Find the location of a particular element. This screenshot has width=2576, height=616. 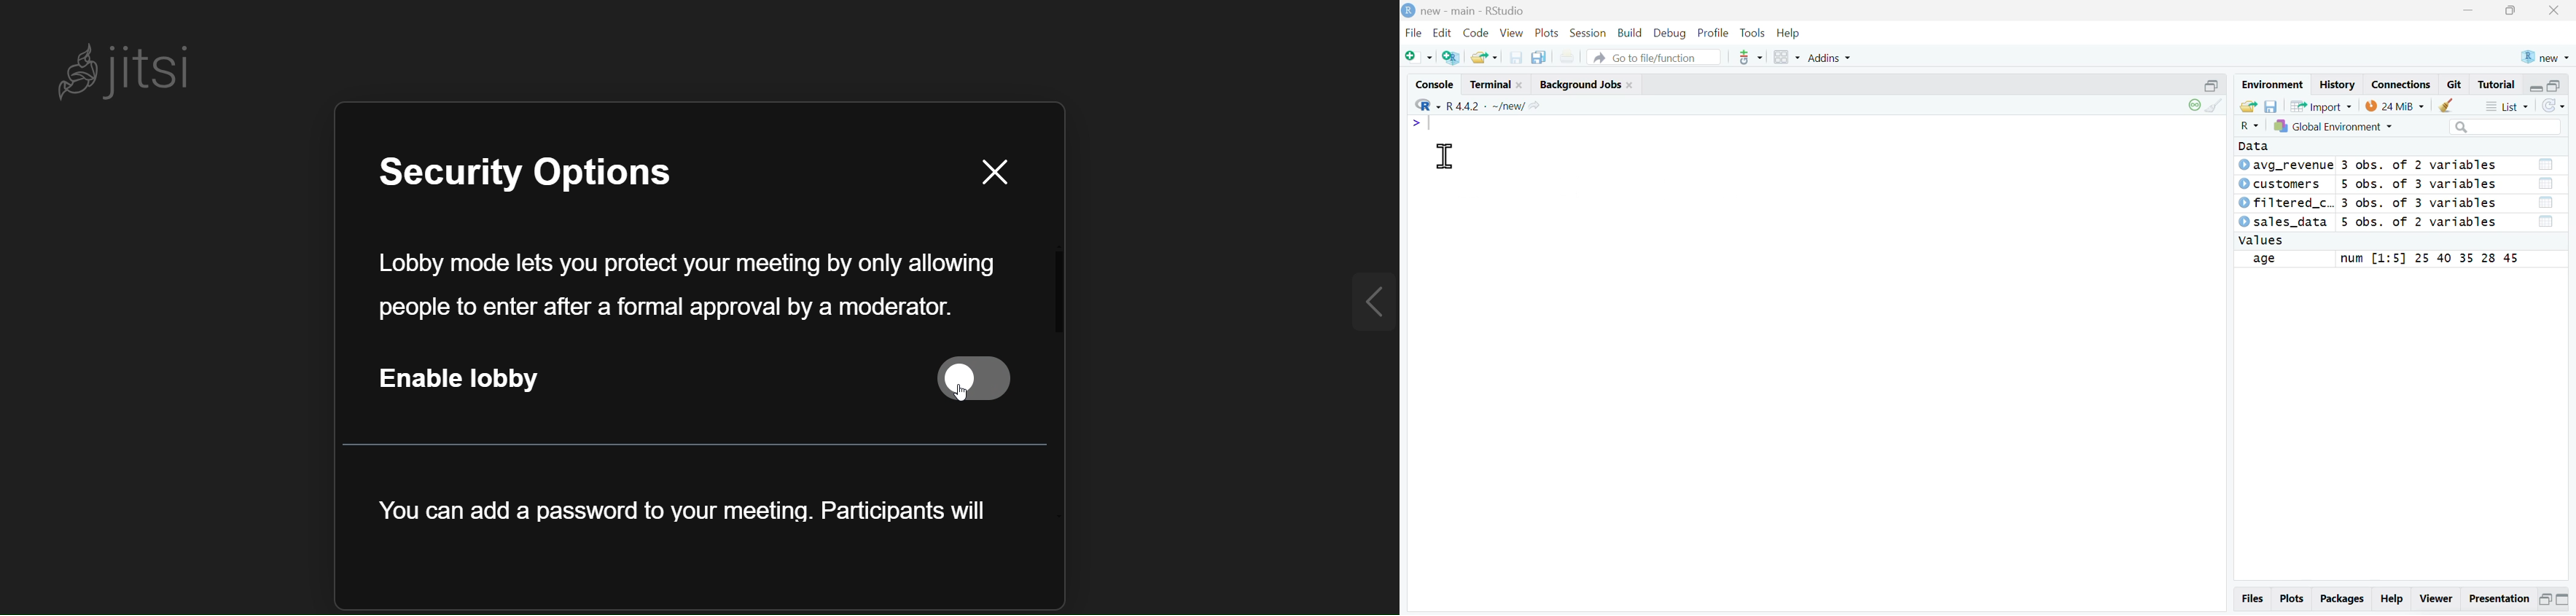

Tools is located at coordinates (1754, 33).